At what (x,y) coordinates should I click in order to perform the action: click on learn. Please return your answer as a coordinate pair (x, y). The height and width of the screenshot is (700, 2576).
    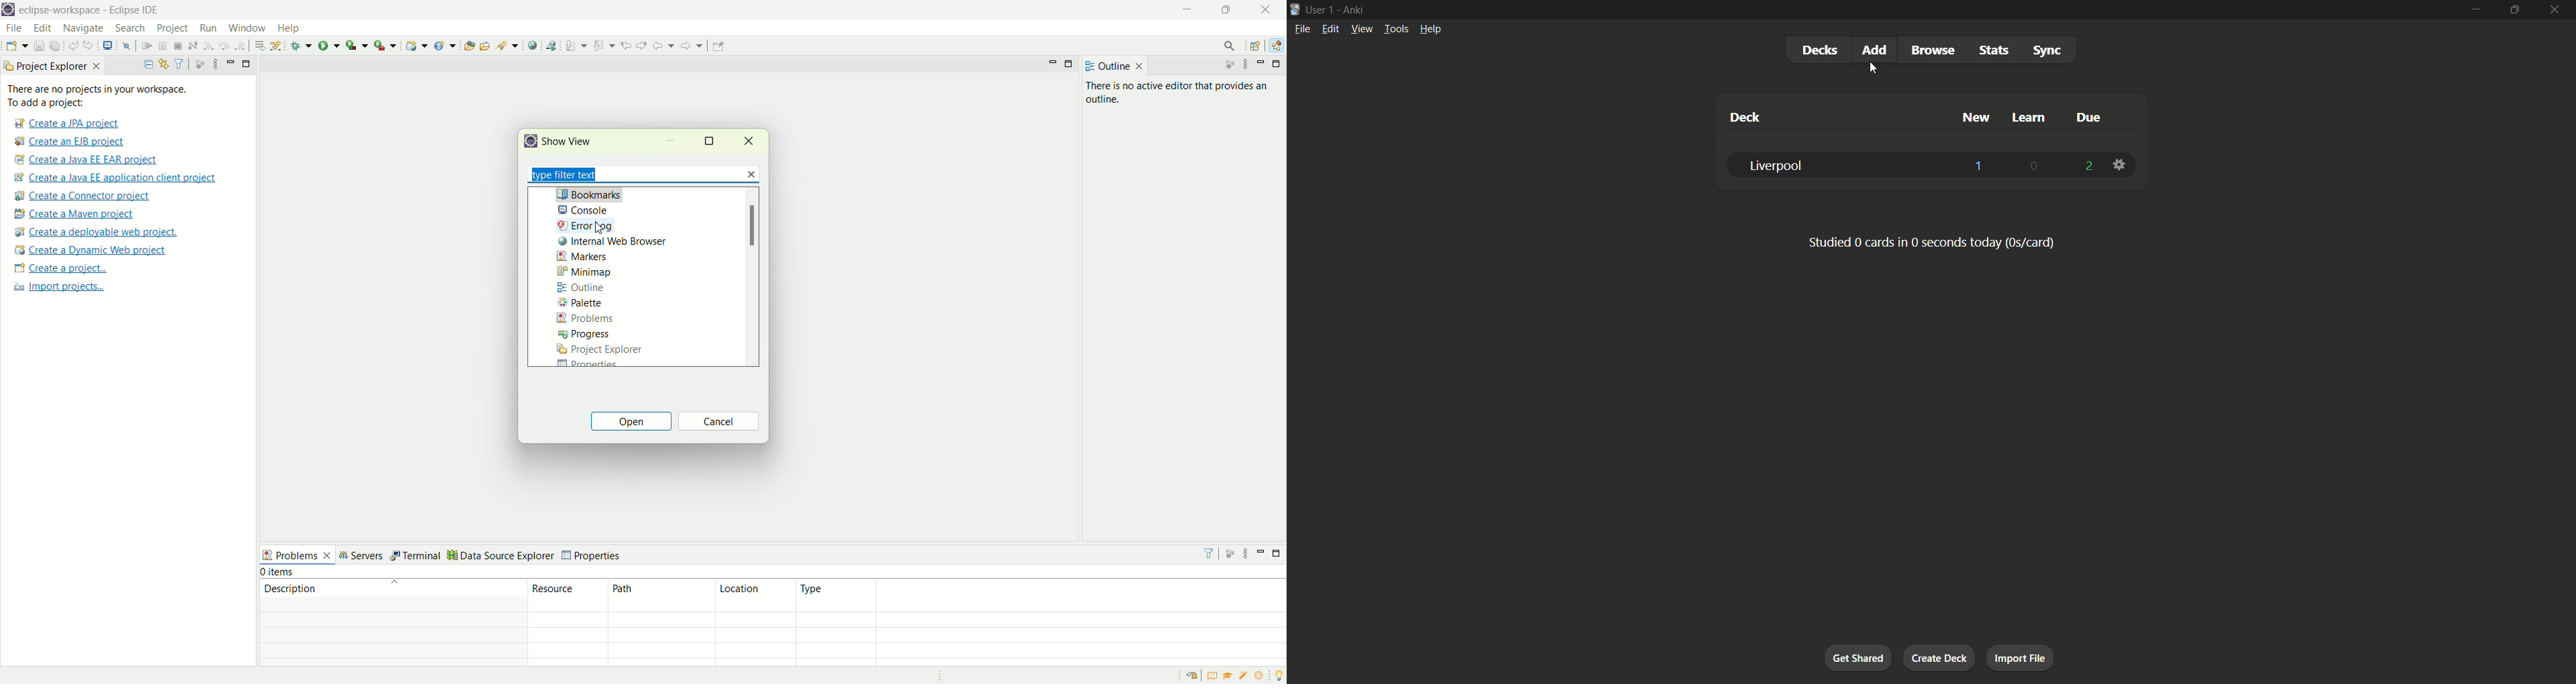
    Looking at the image, I should click on (2035, 116).